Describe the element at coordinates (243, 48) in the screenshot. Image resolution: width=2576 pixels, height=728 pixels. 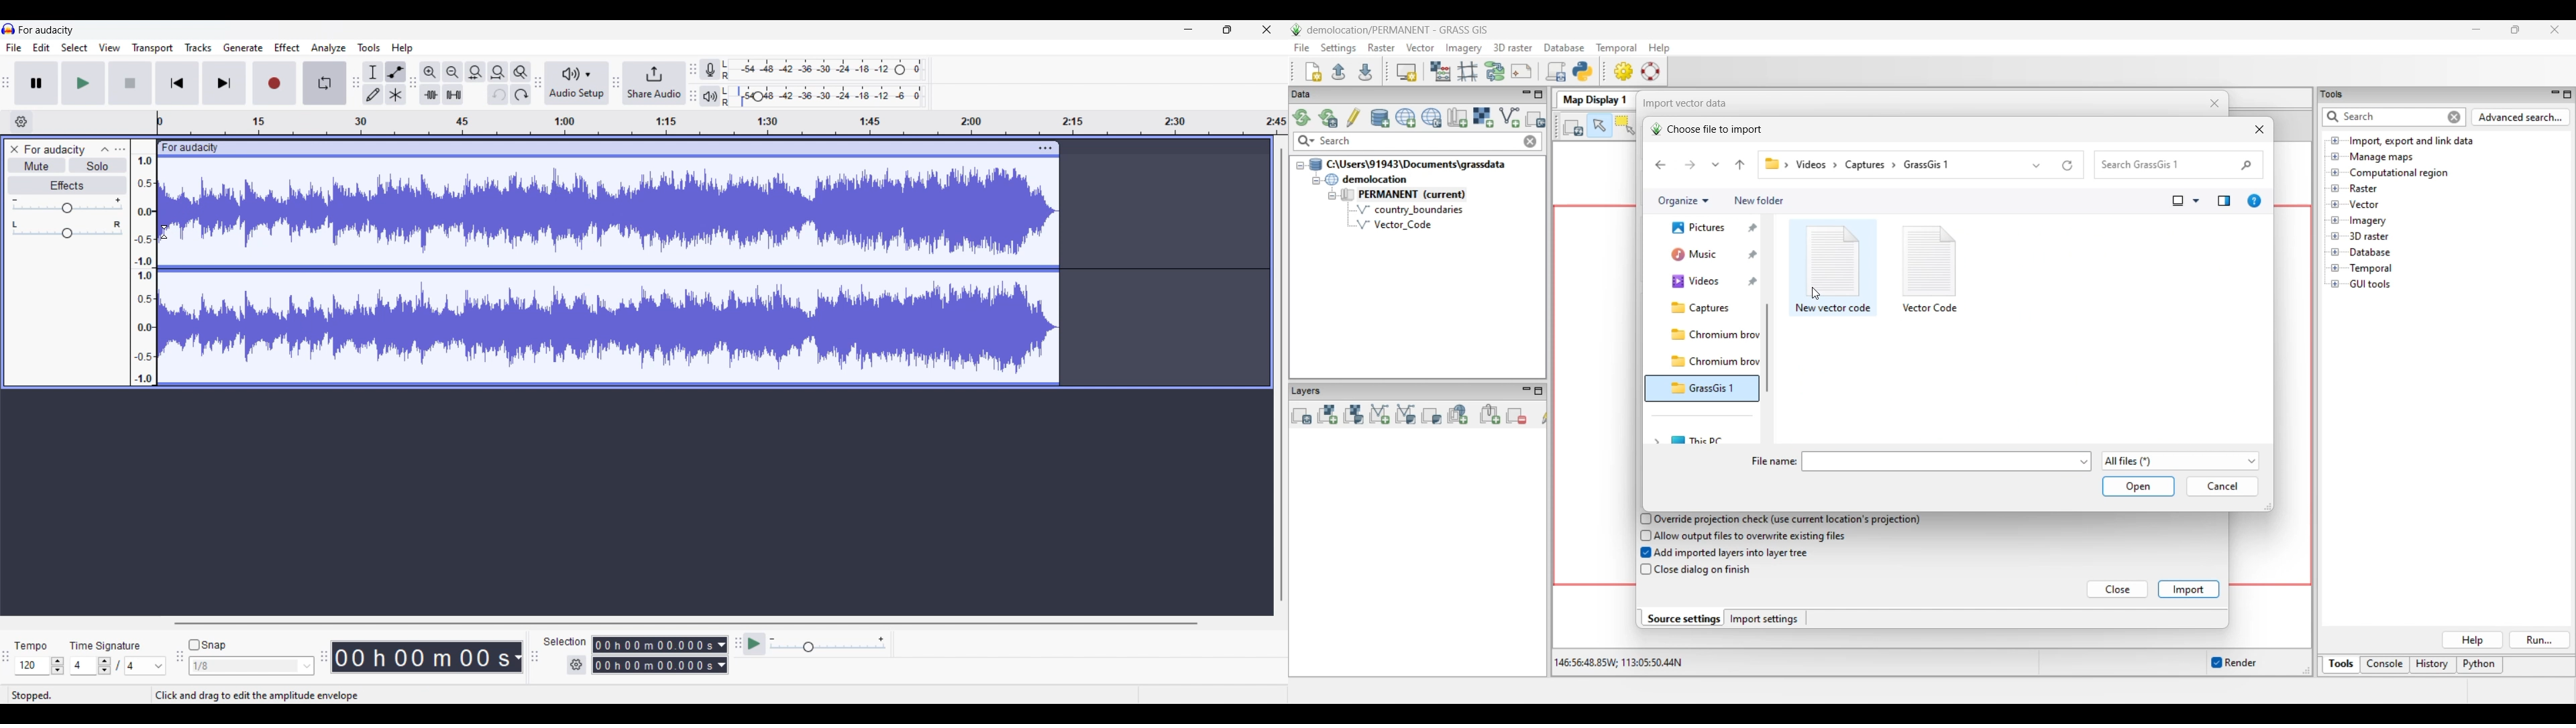
I see `Generate` at that location.